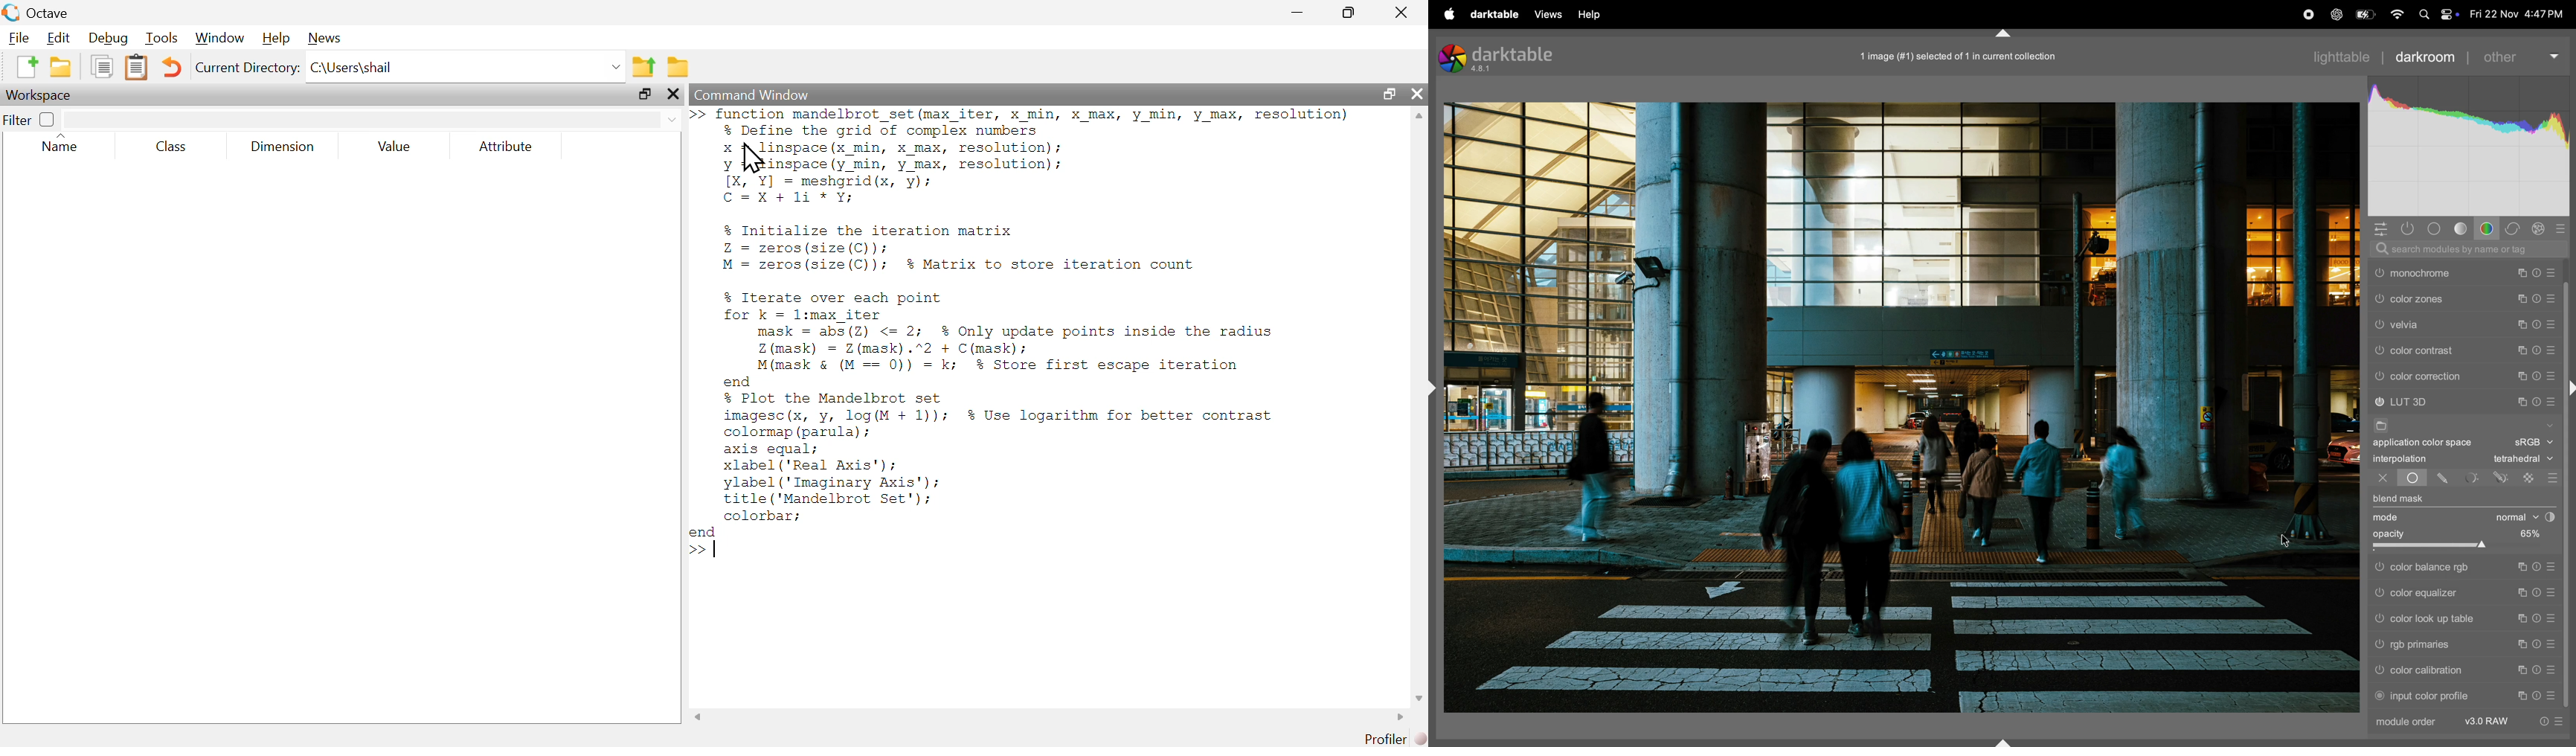 This screenshot has width=2576, height=756. Describe the element at coordinates (2522, 296) in the screenshot. I see `multiple intance actions` at that location.